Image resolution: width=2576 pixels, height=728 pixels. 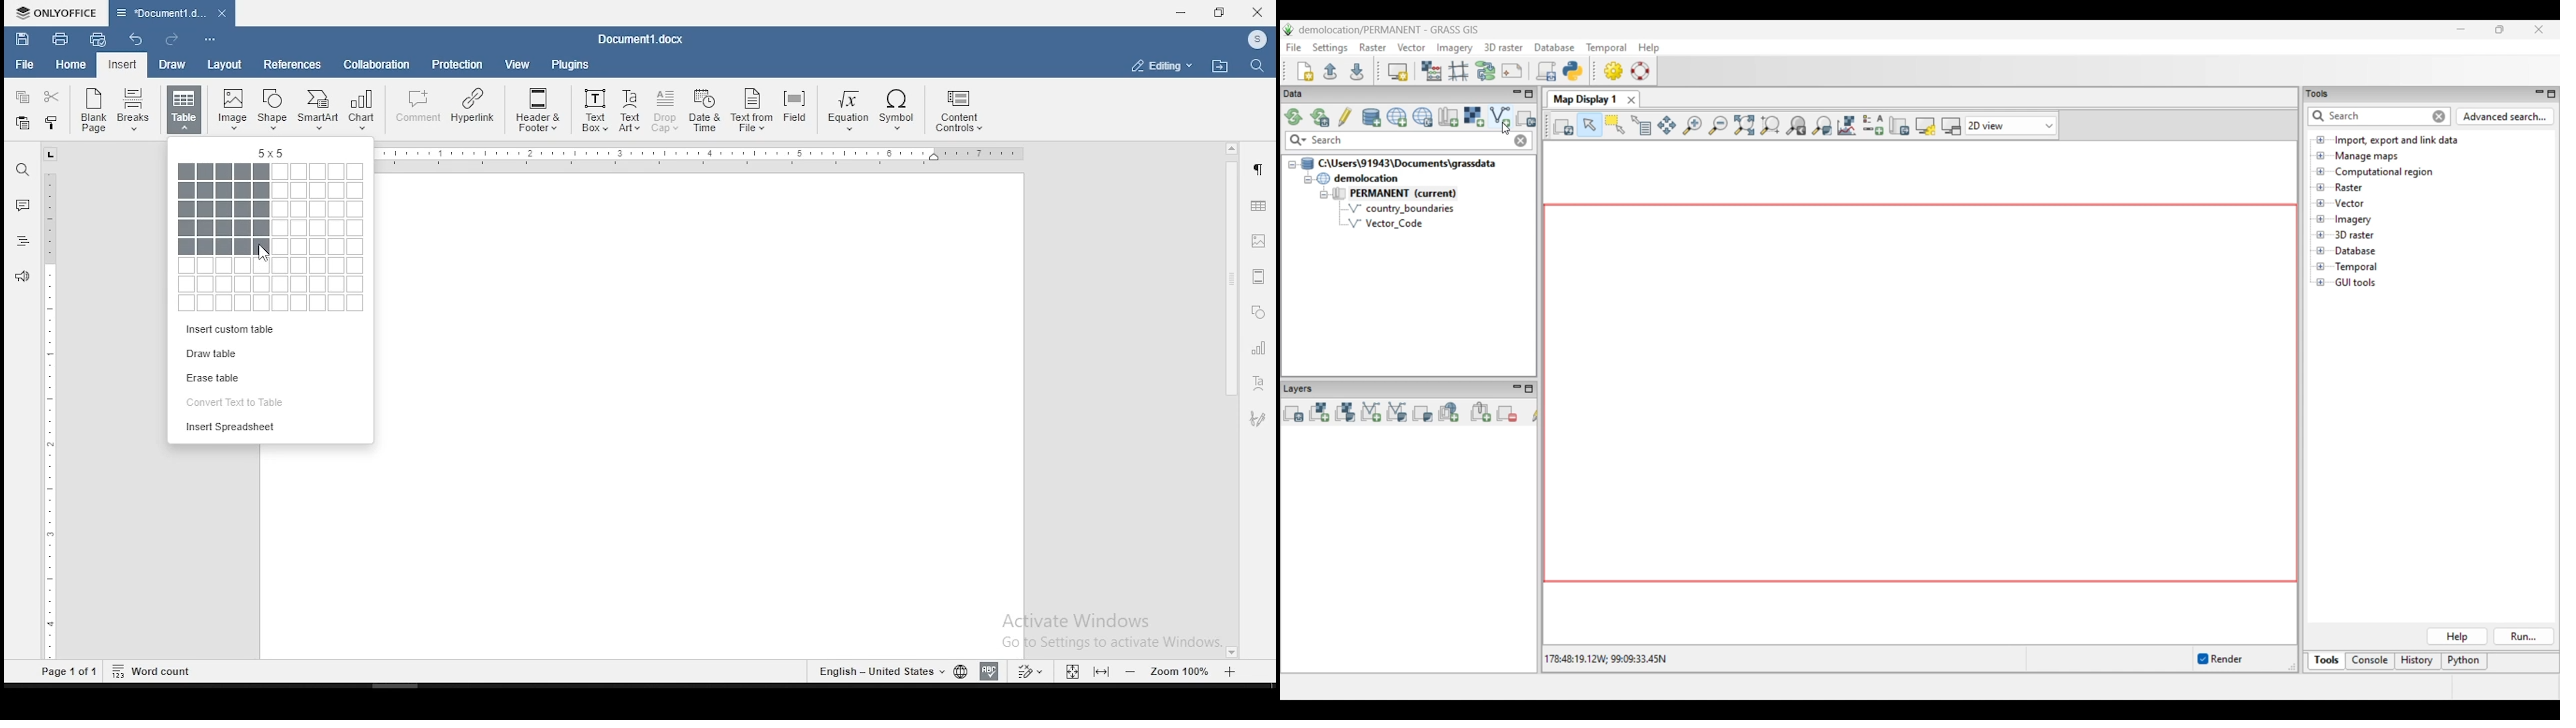 What do you see at coordinates (272, 401) in the screenshot?
I see `convert text to table` at bounding box center [272, 401].